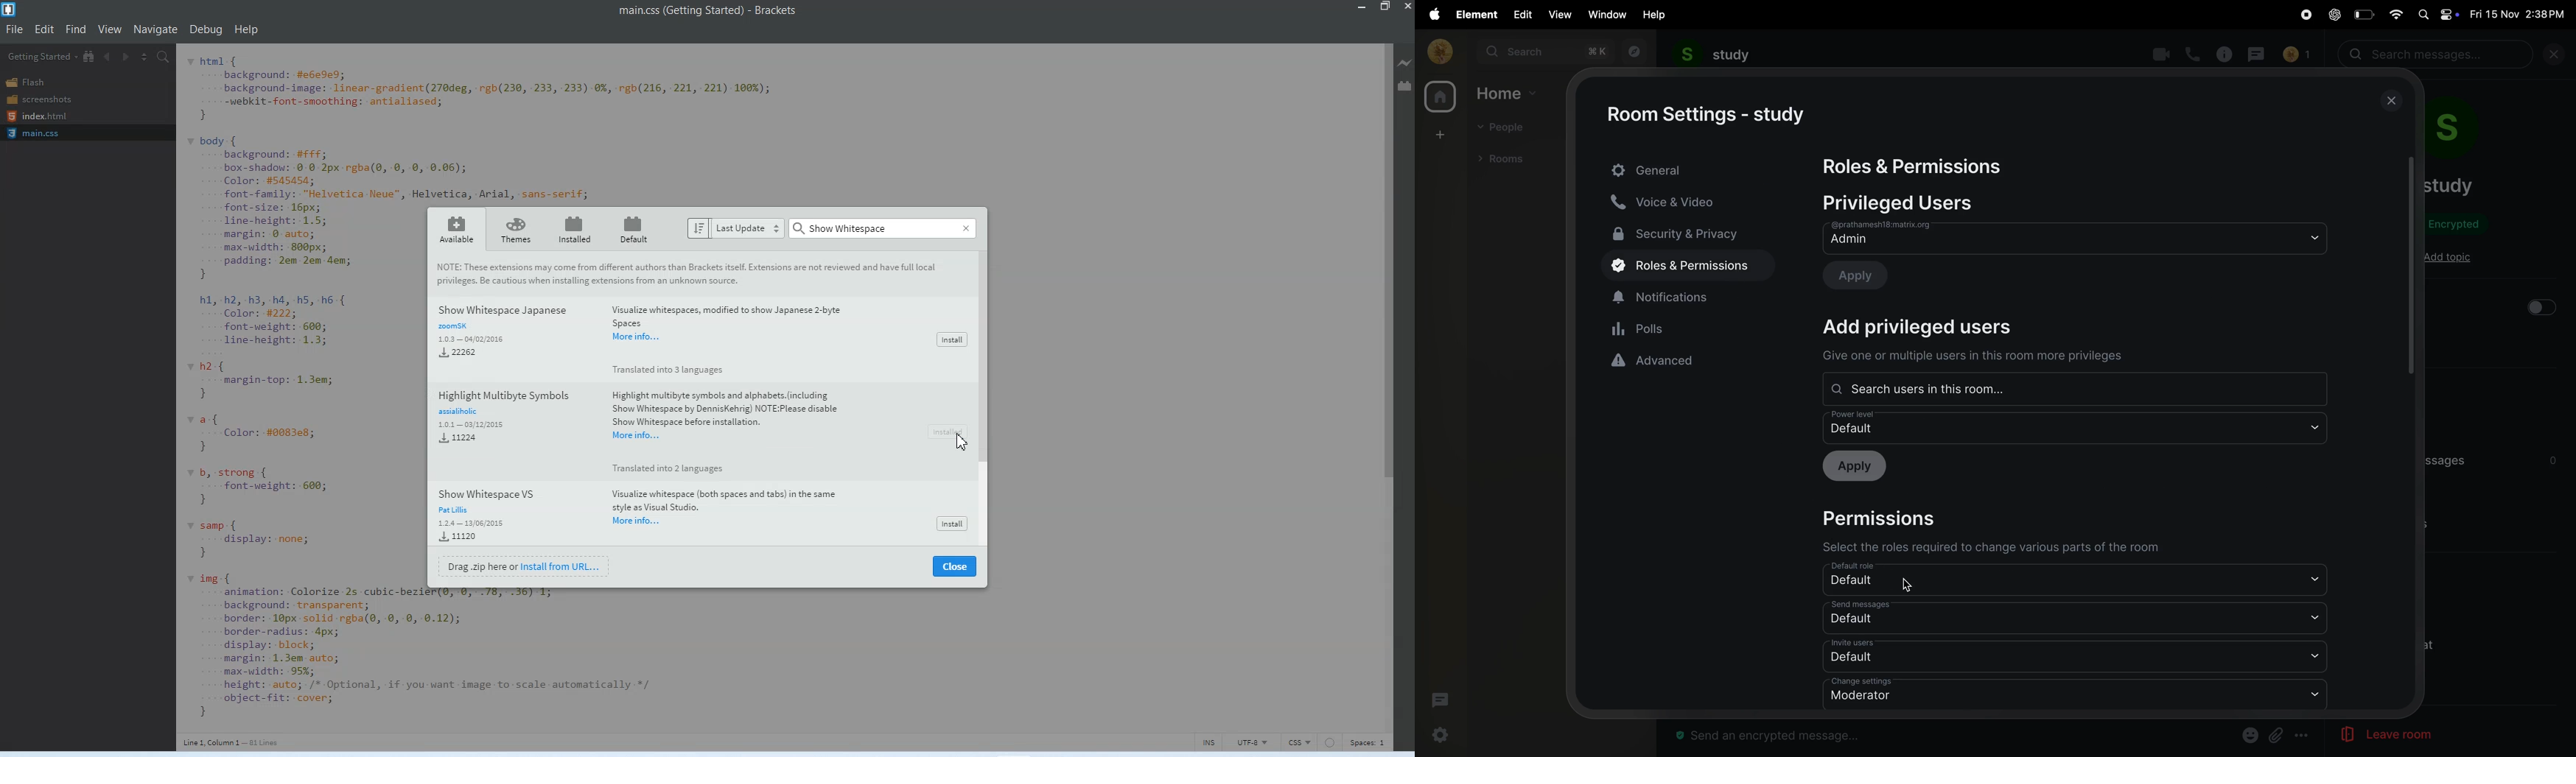 Image resolution: width=2576 pixels, height=784 pixels. Describe the element at coordinates (1709, 115) in the screenshot. I see `room settings -study` at that location.